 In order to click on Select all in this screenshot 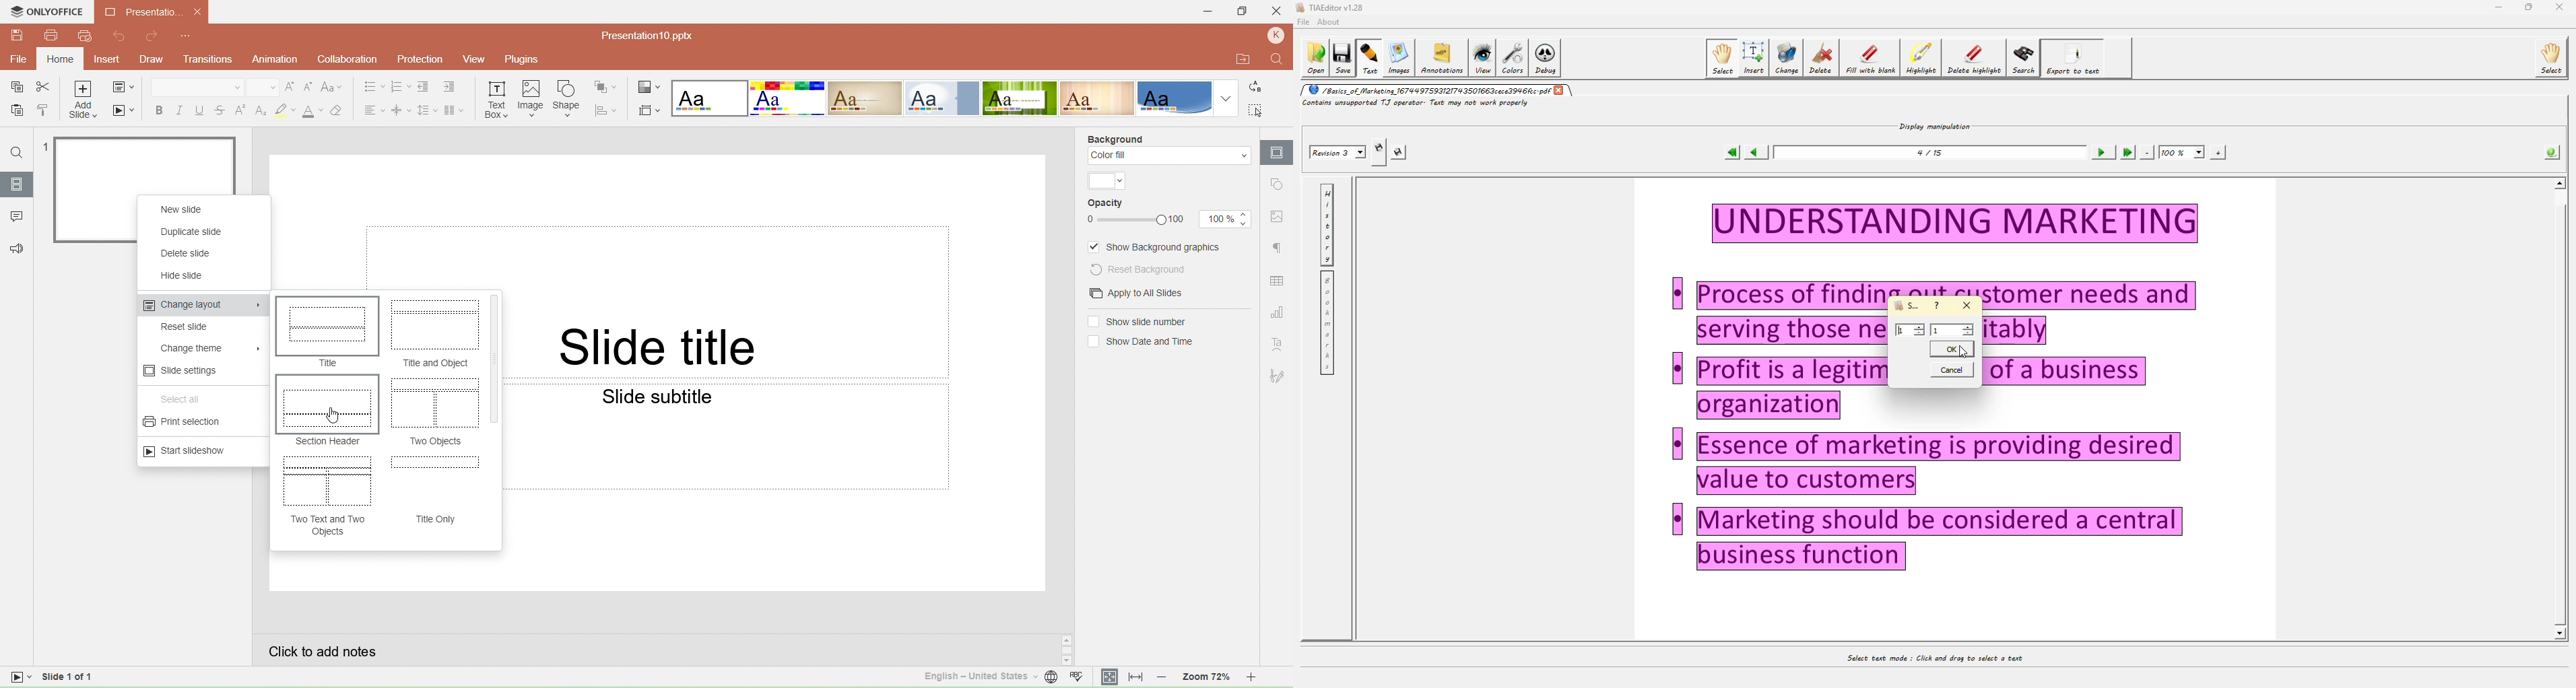, I will do `click(1257, 110)`.